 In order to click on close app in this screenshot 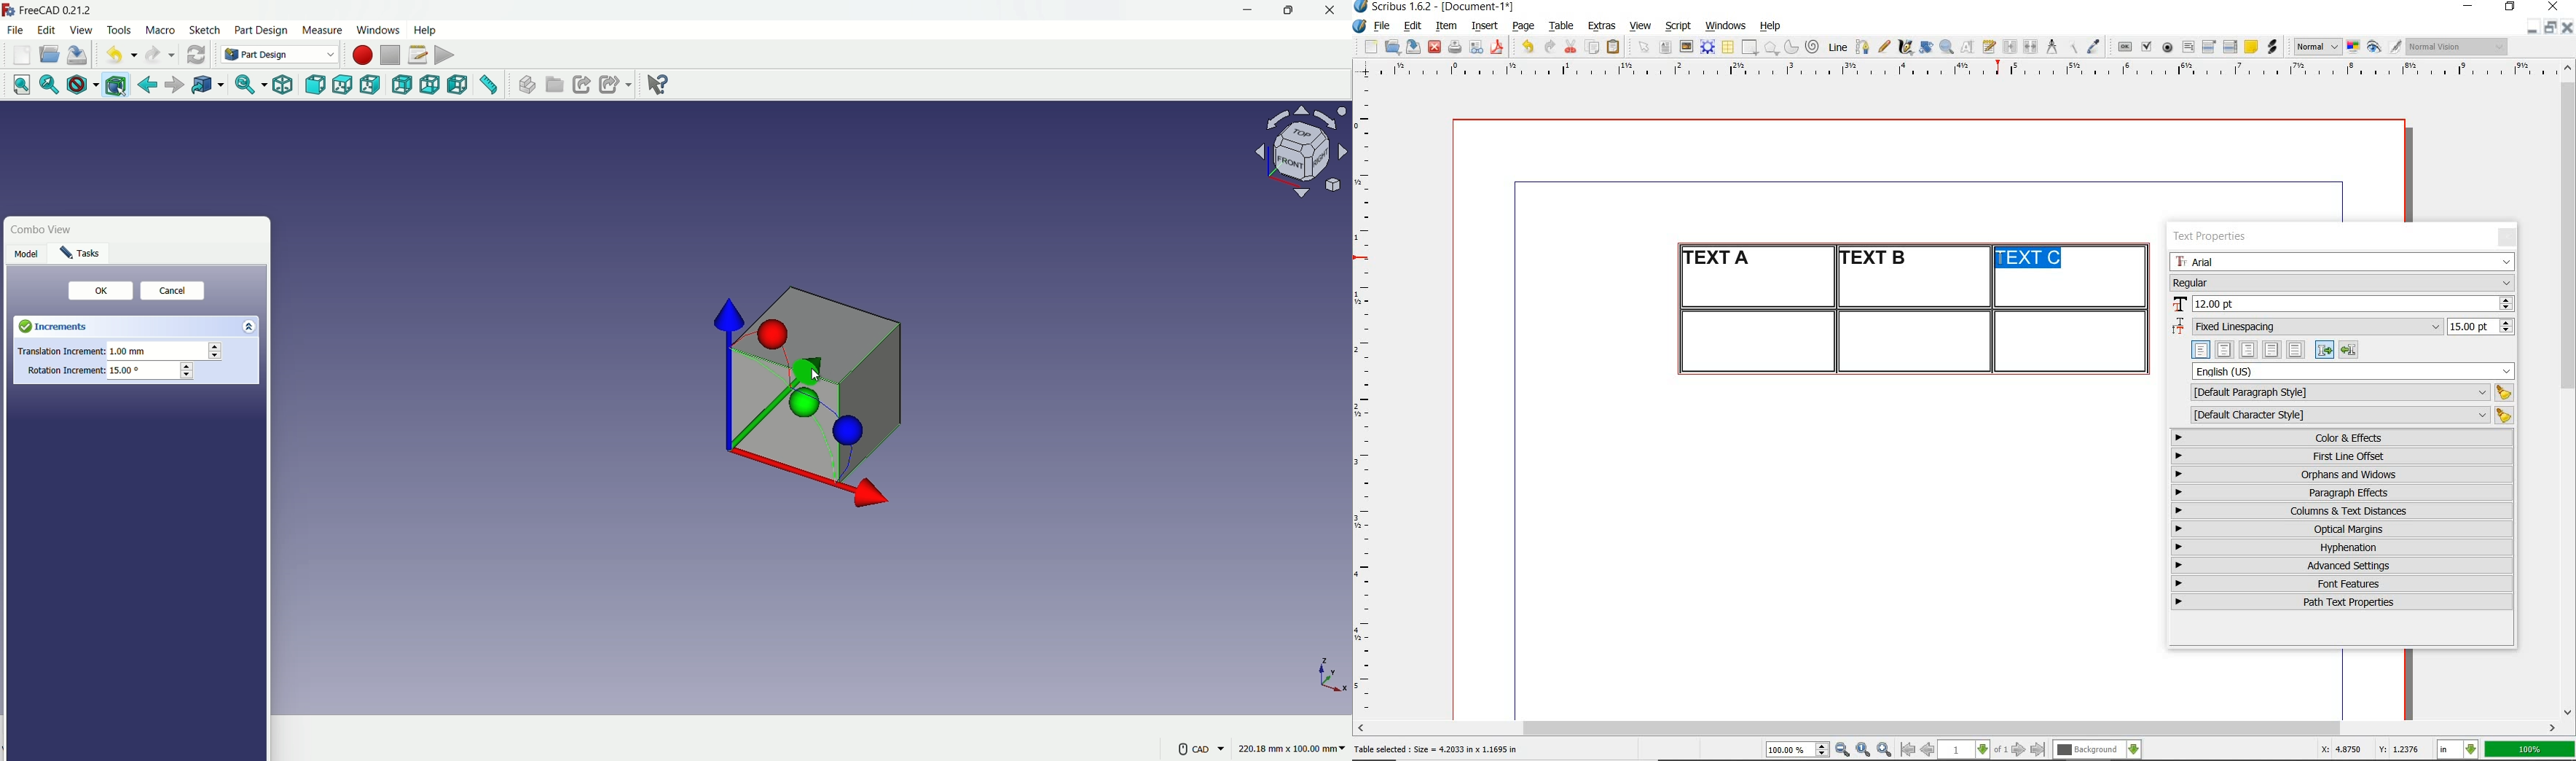, I will do `click(1331, 11)`.